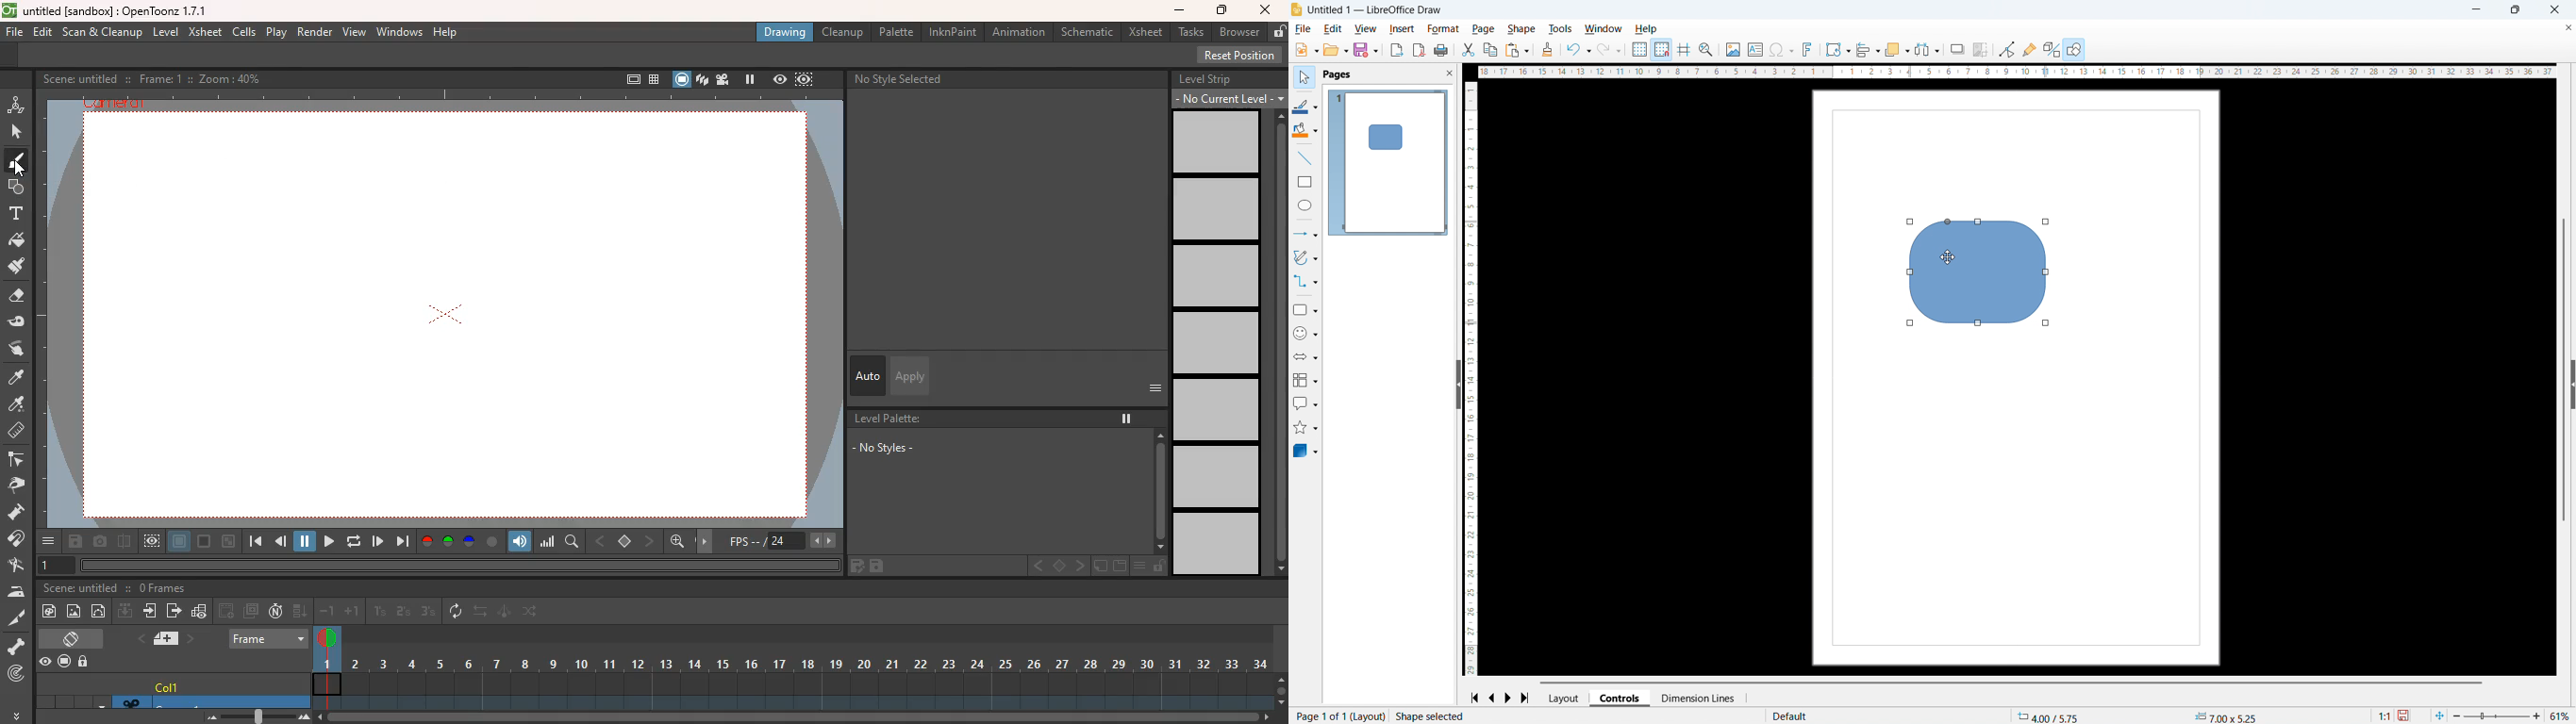 The height and width of the screenshot is (728, 2576). What do you see at coordinates (1331, 28) in the screenshot?
I see `Edit ` at bounding box center [1331, 28].